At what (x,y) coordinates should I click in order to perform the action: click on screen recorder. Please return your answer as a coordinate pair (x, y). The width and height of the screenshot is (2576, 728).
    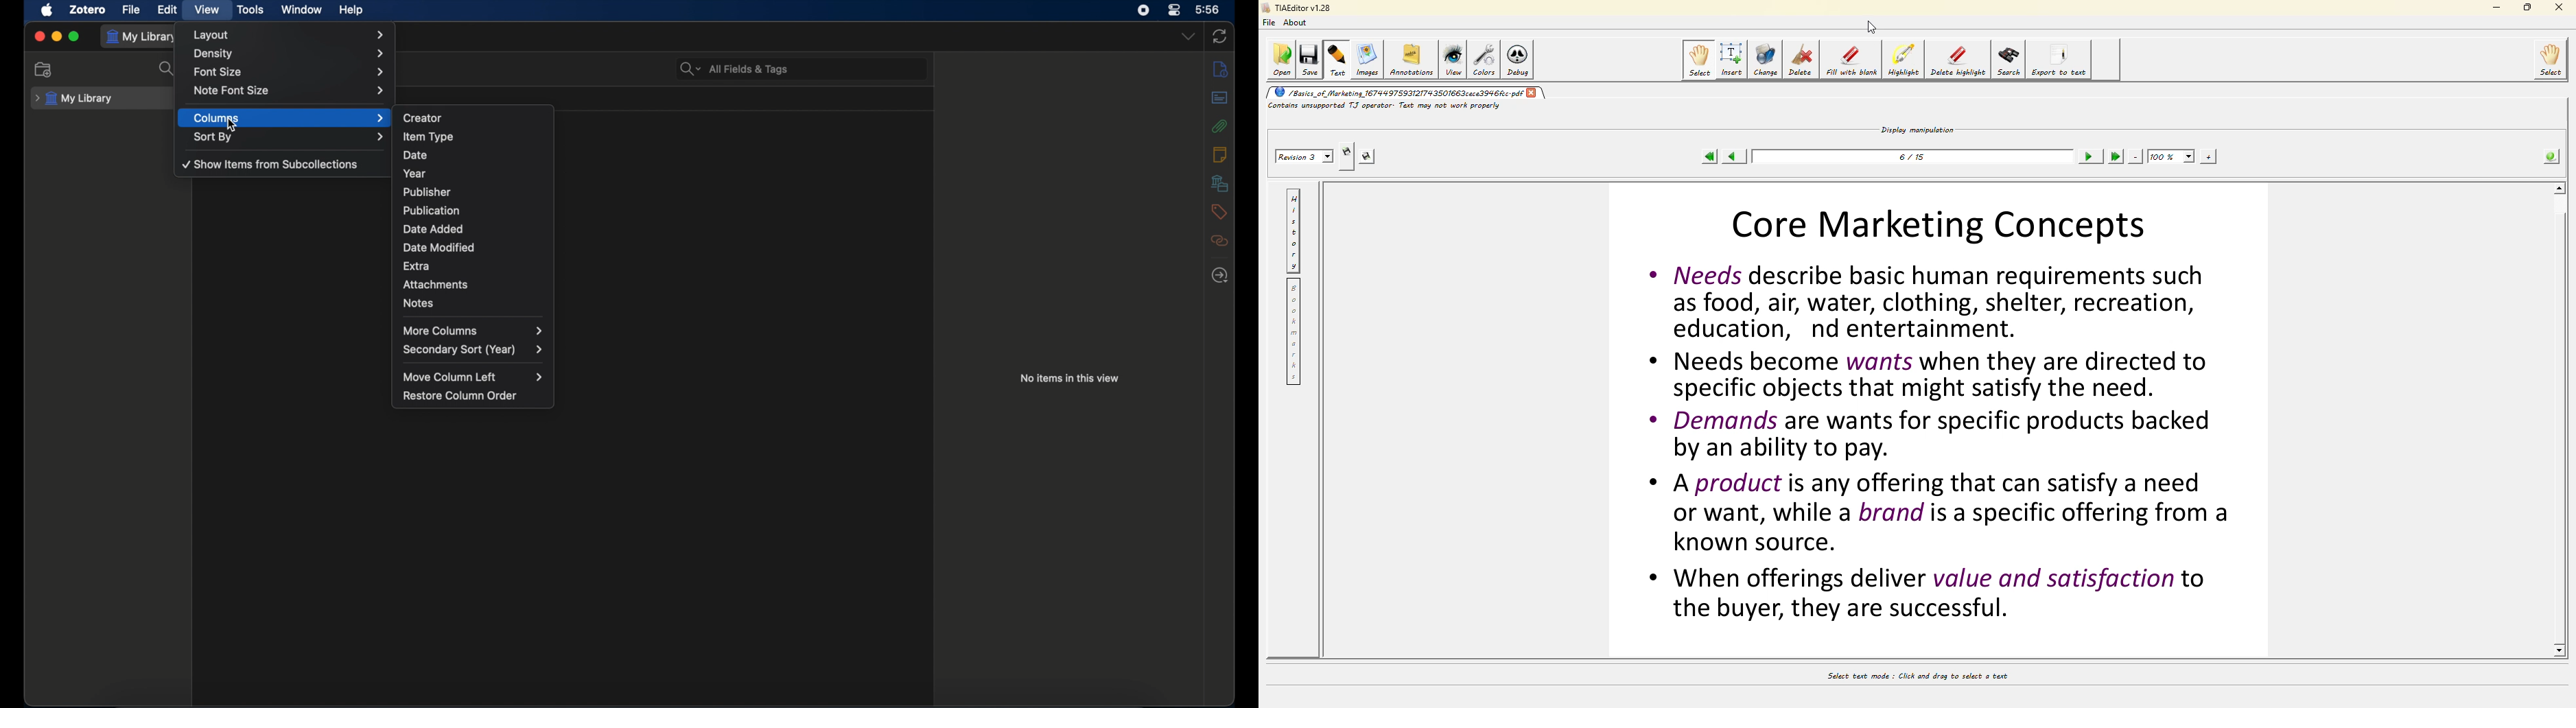
    Looking at the image, I should click on (1144, 10).